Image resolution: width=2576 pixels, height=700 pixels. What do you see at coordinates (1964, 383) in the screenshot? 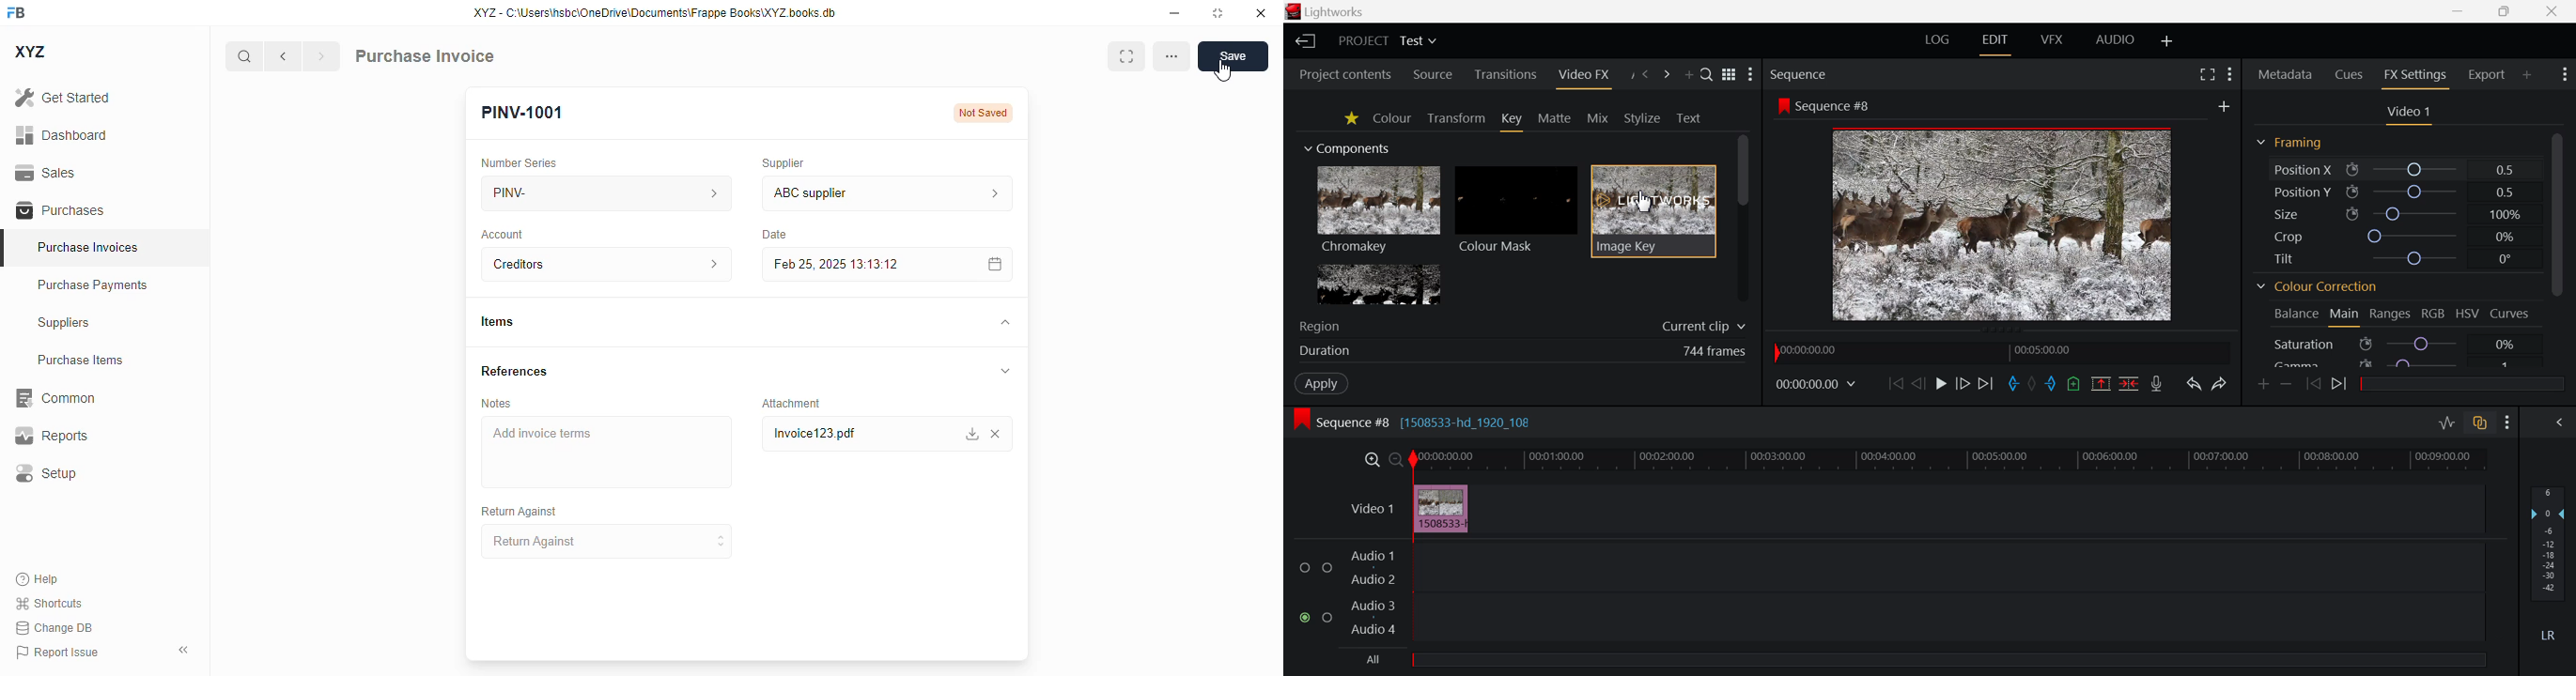
I see `Go Forward` at bounding box center [1964, 383].